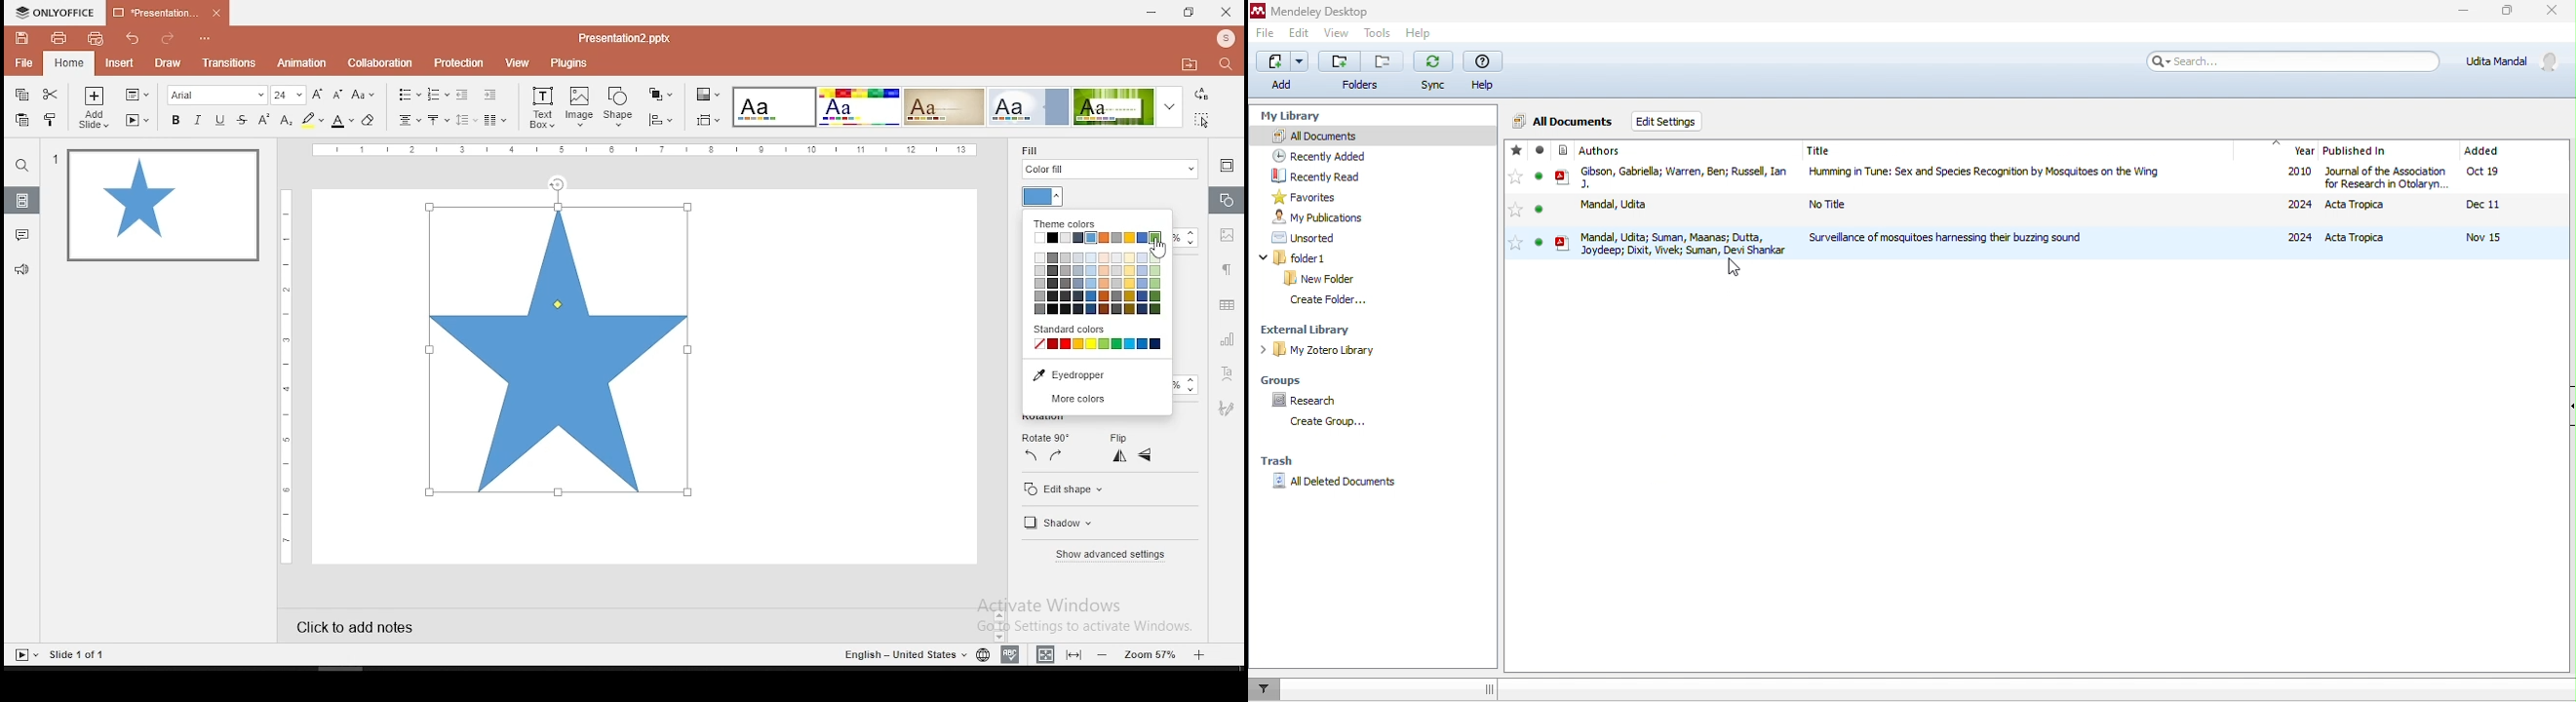 The image size is (2576, 728). I want to click on trash, so click(1277, 460).